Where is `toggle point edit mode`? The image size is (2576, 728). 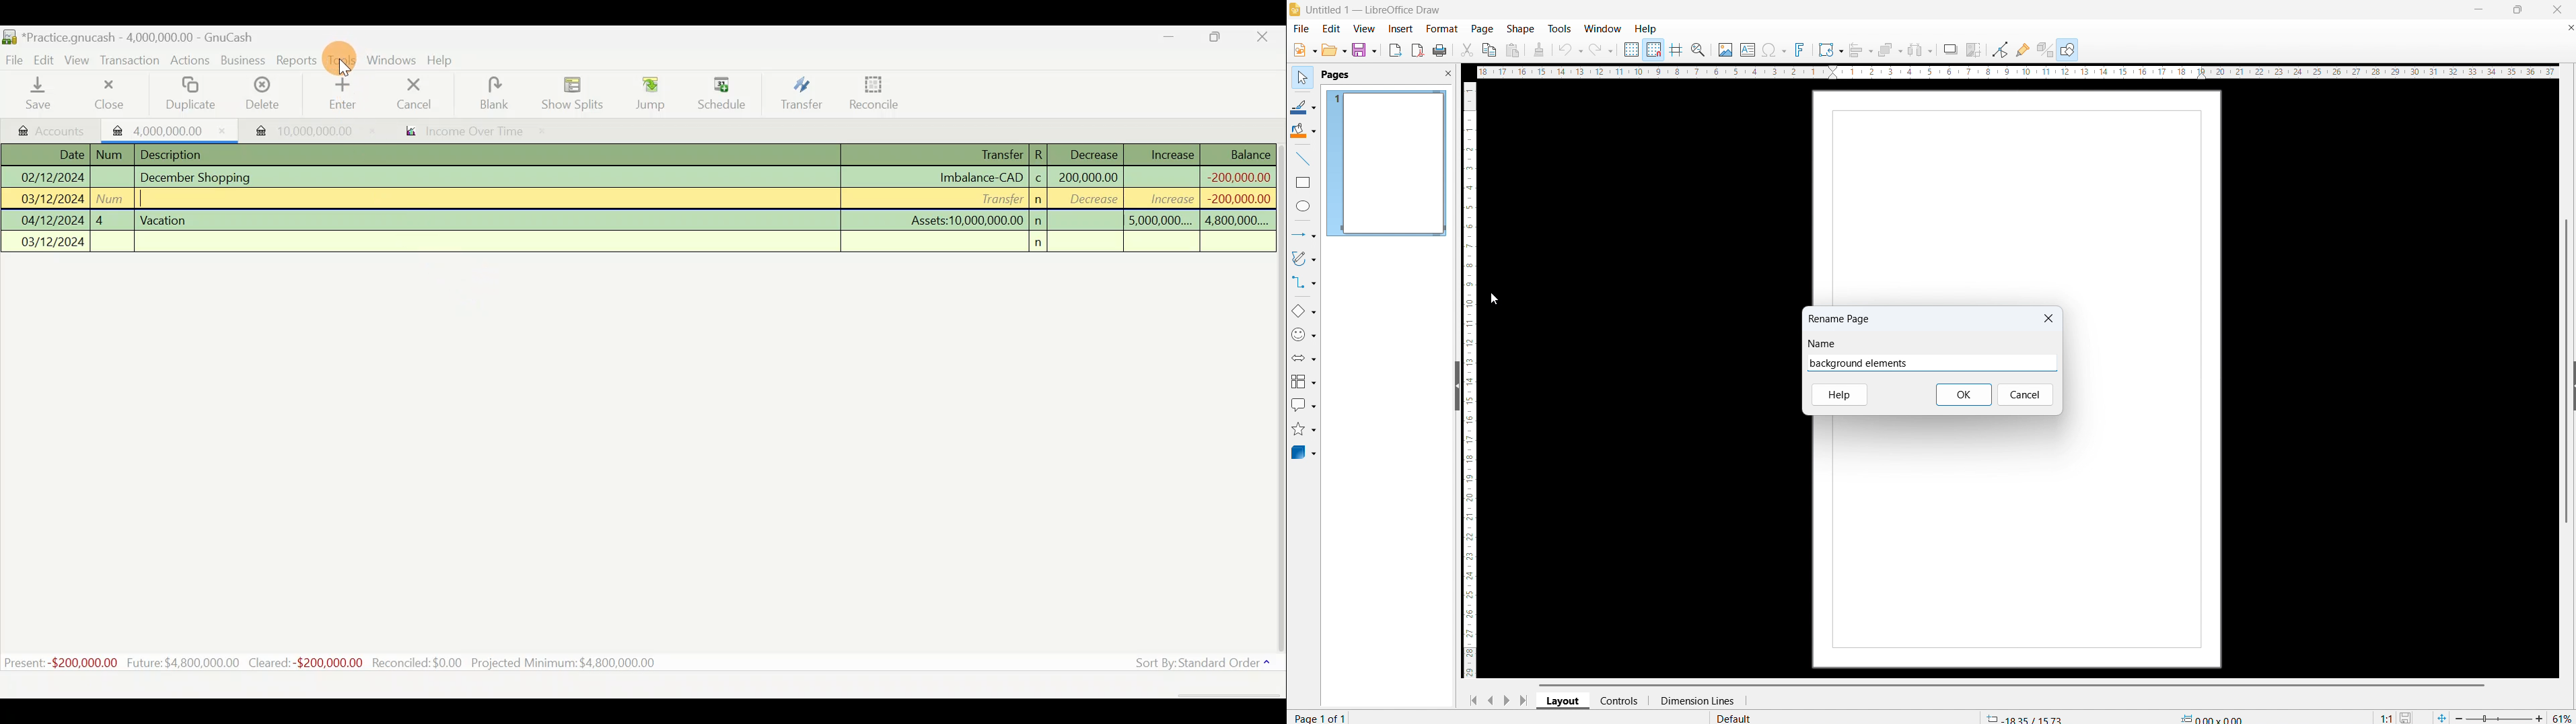
toggle point edit mode is located at coordinates (2000, 49).